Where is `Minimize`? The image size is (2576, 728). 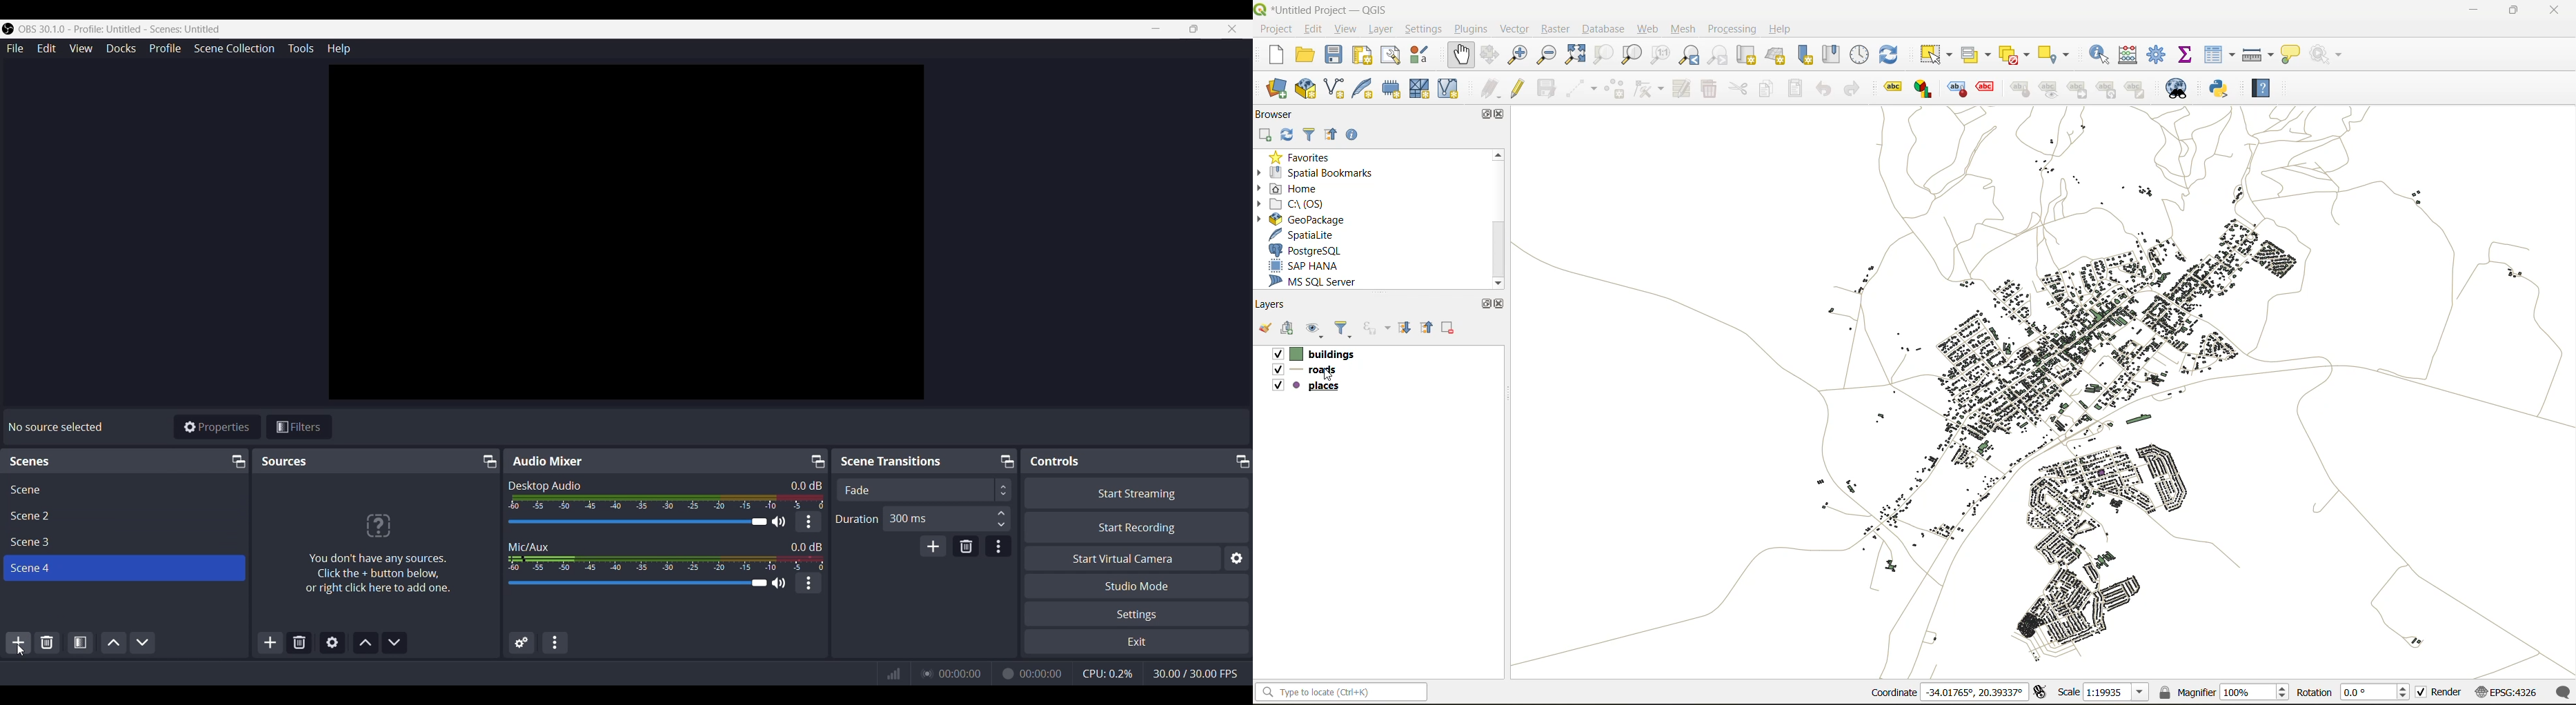 Minimize is located at coordinates (238, 462).